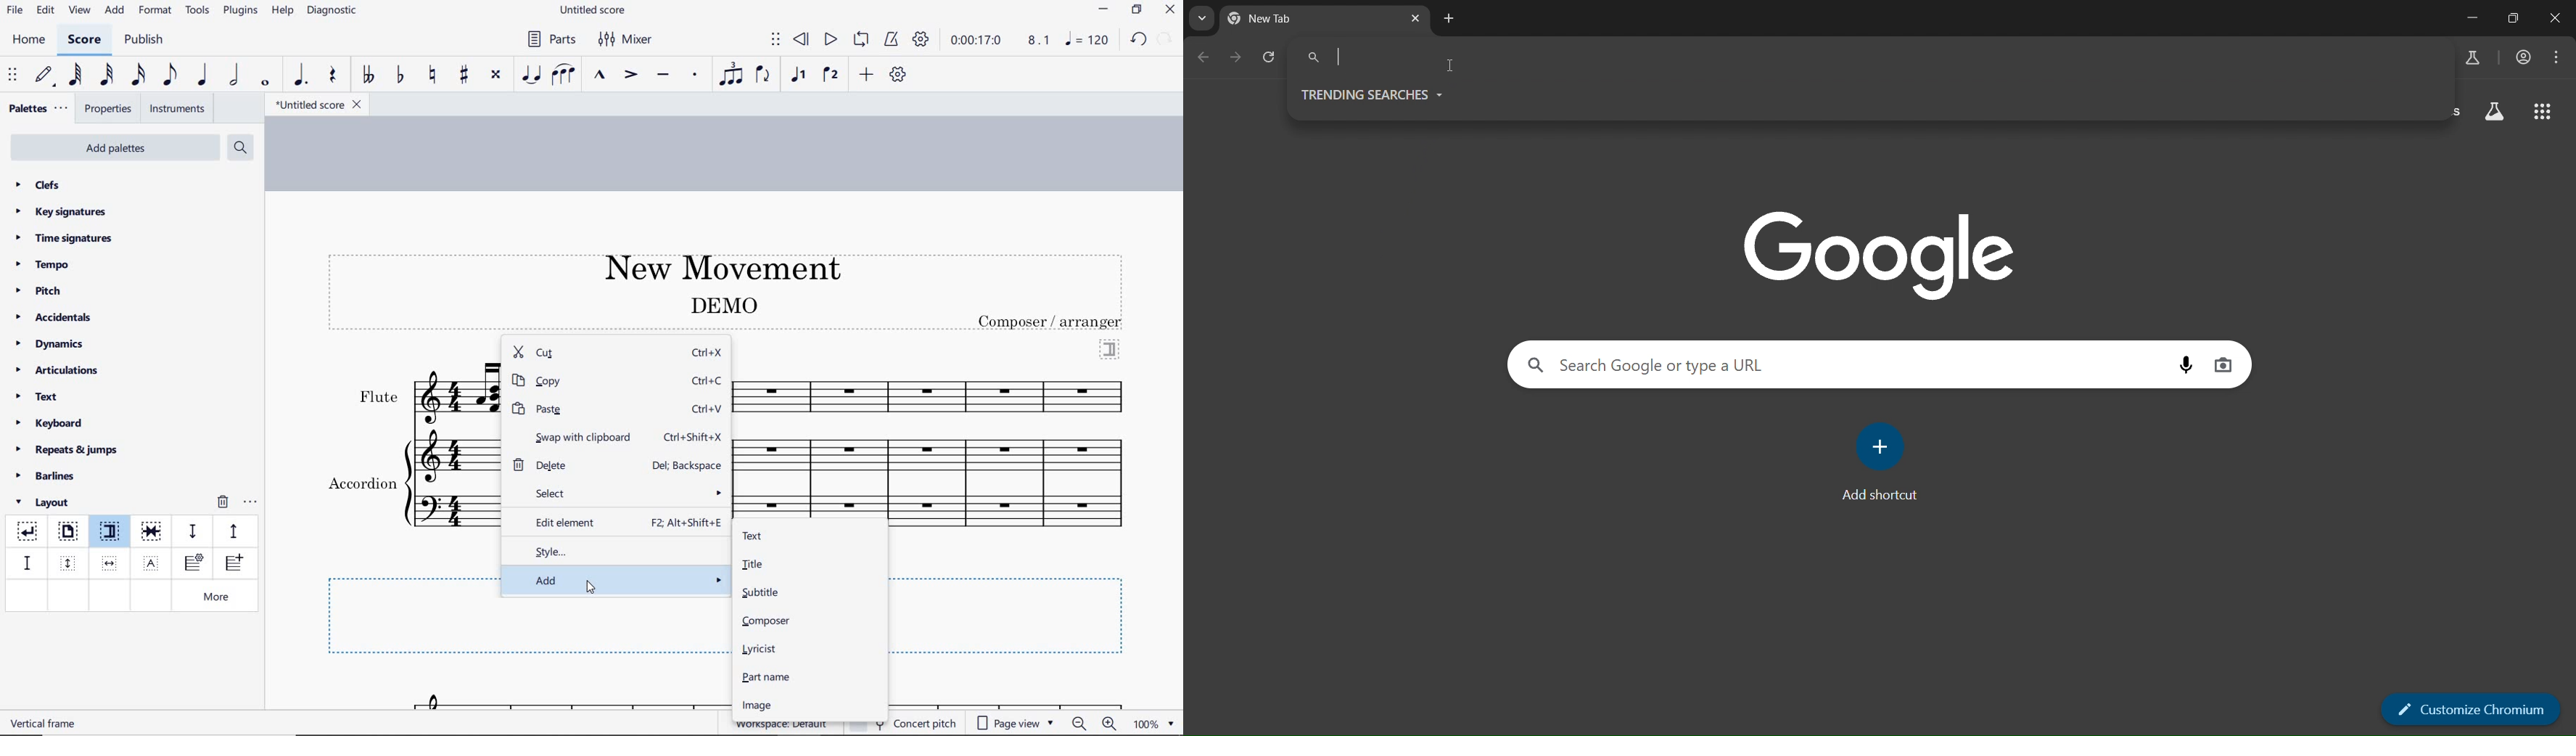 The height and width of the screenshot is (756, 2576). Describe the element at coordinates (106, 75) in the screenshot. I see `32nd note` at that location.